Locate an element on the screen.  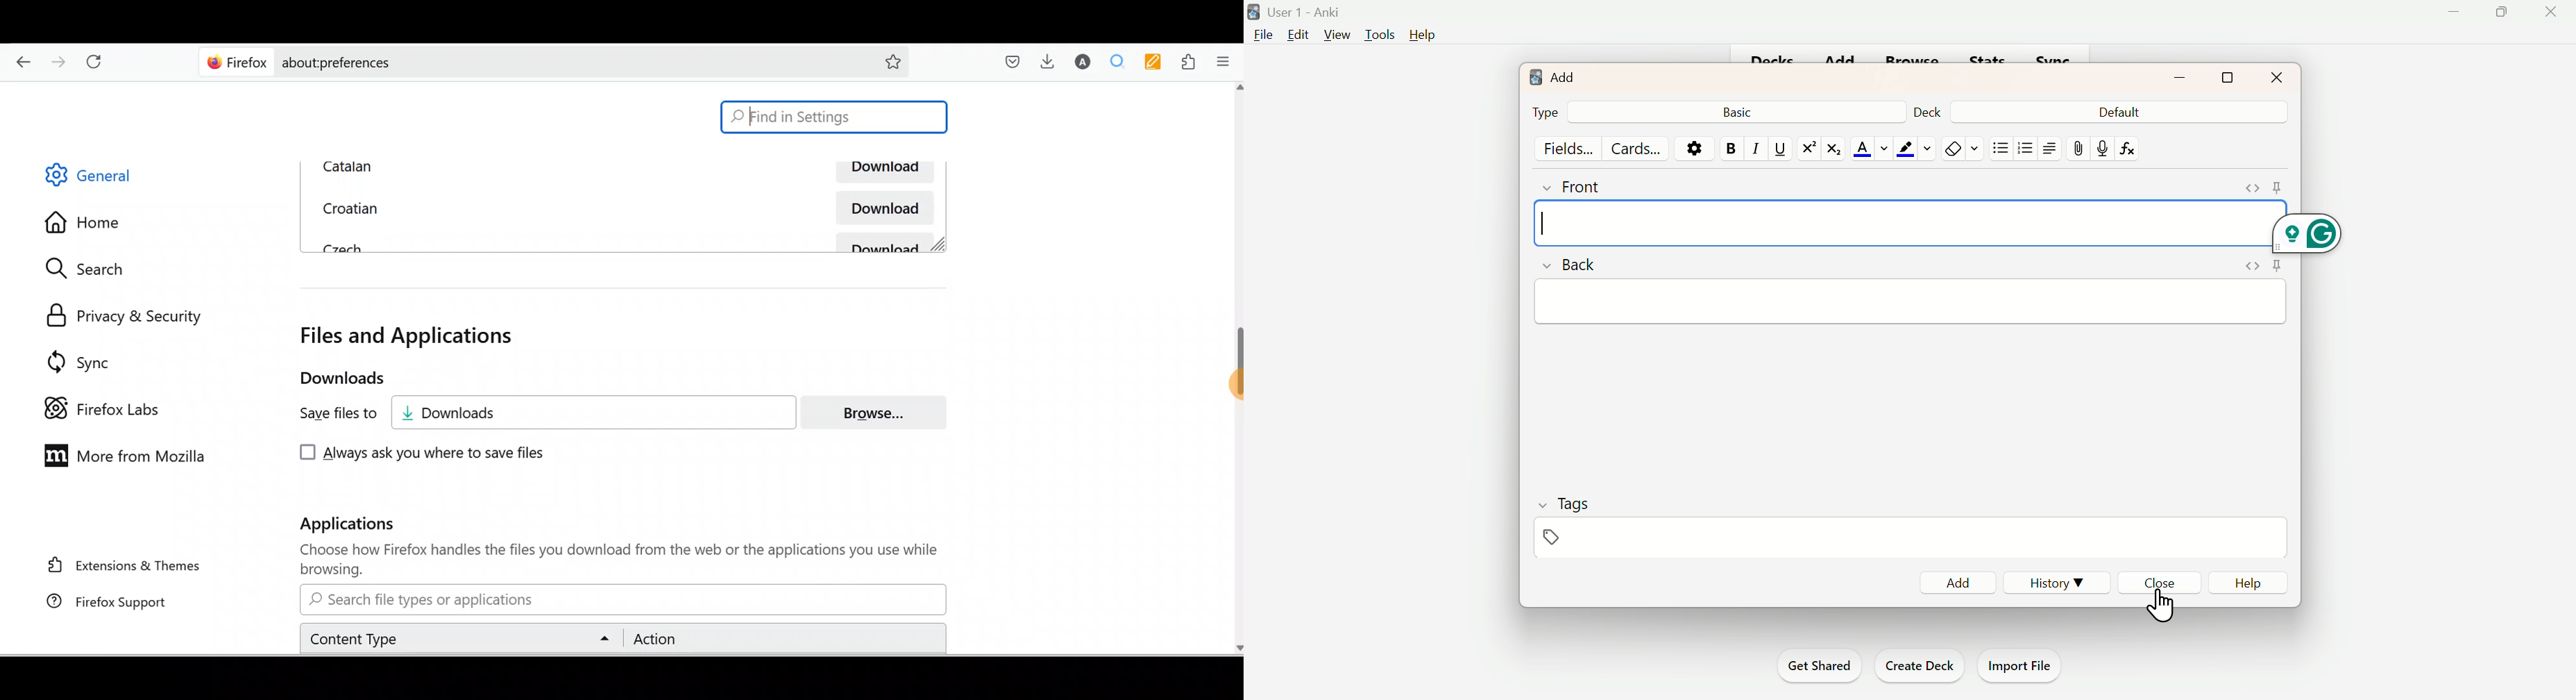
Cards... is located at coordinates (1633, 147).